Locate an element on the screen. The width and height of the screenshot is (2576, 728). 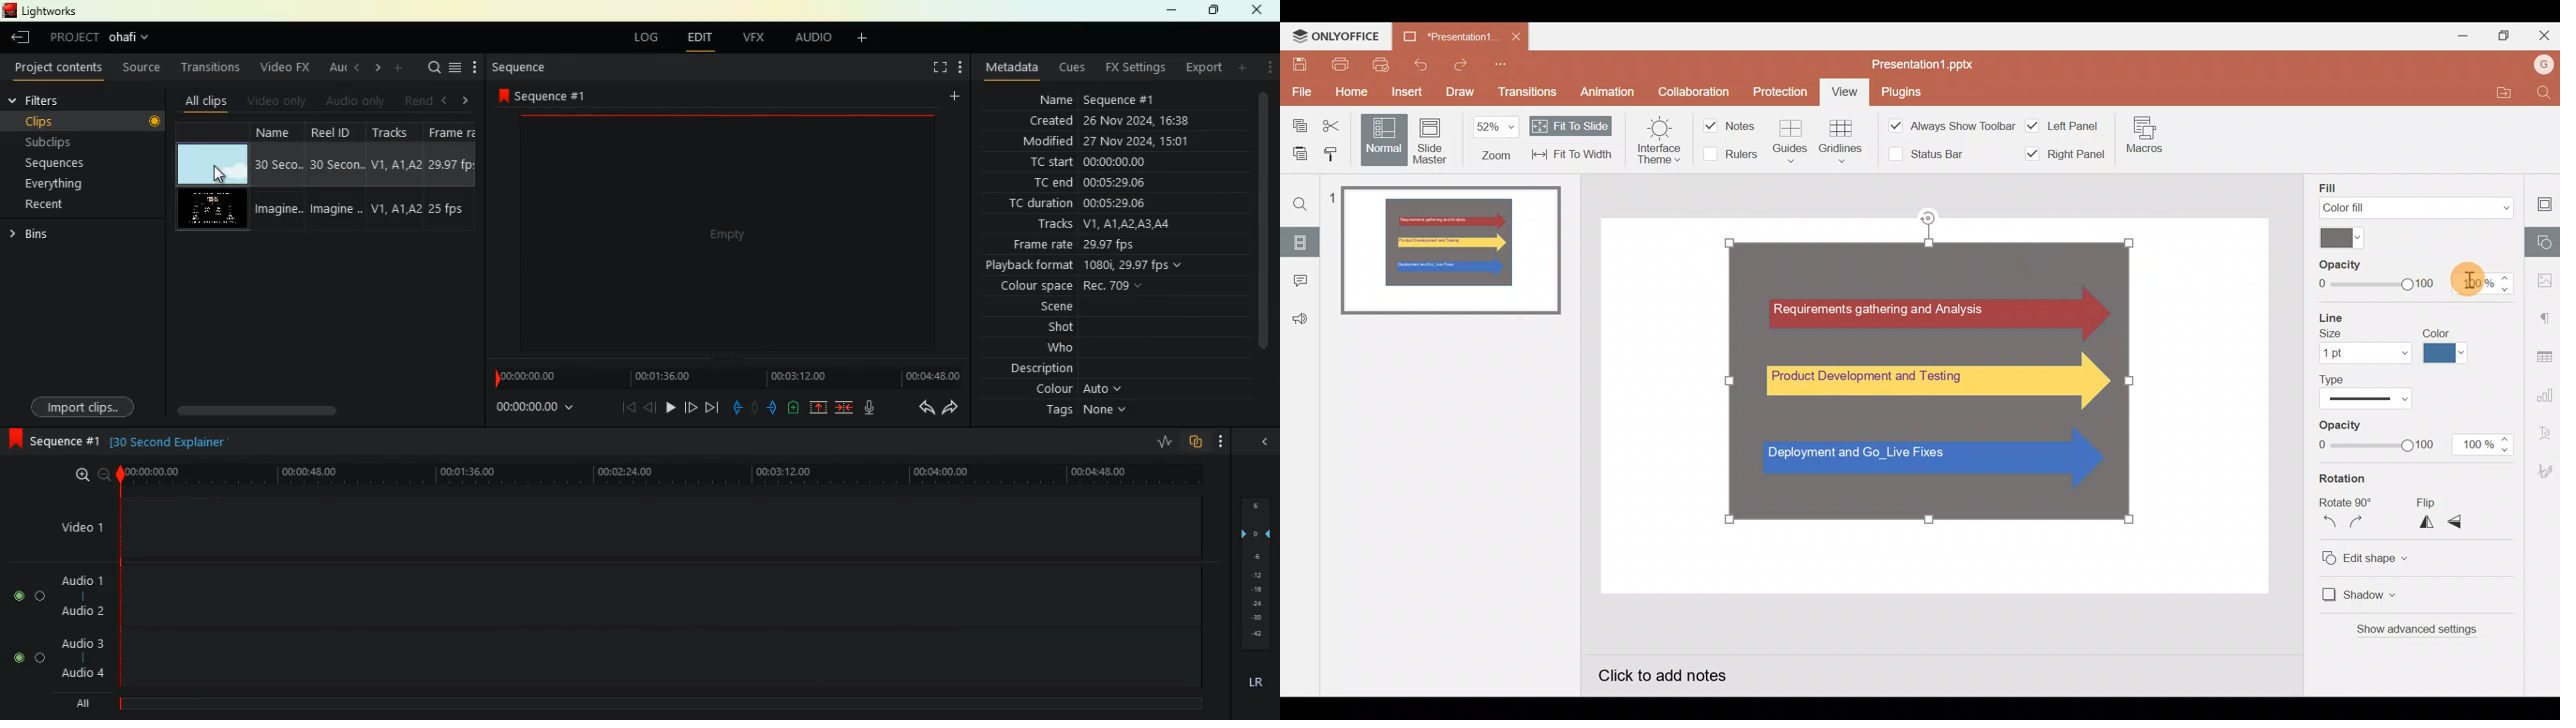
Slide settings is located at coordinates (2541, 203).